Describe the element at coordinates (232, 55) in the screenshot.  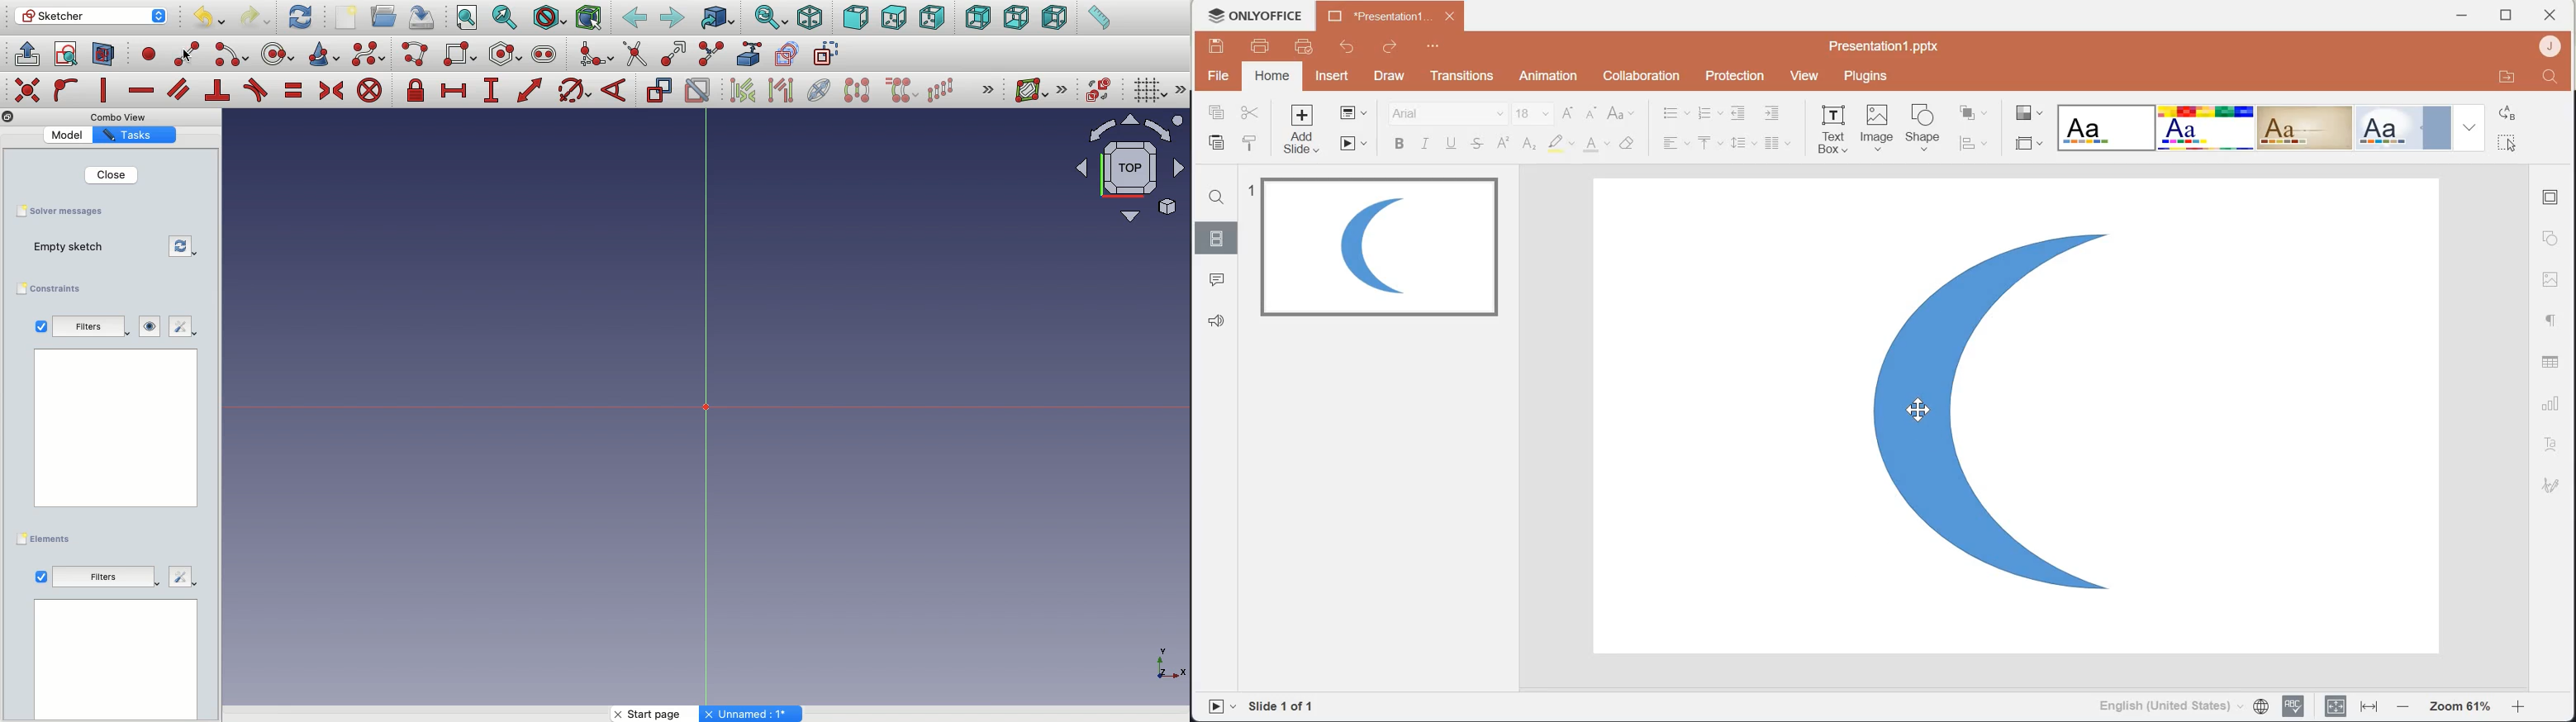
I see `arc` at that location.